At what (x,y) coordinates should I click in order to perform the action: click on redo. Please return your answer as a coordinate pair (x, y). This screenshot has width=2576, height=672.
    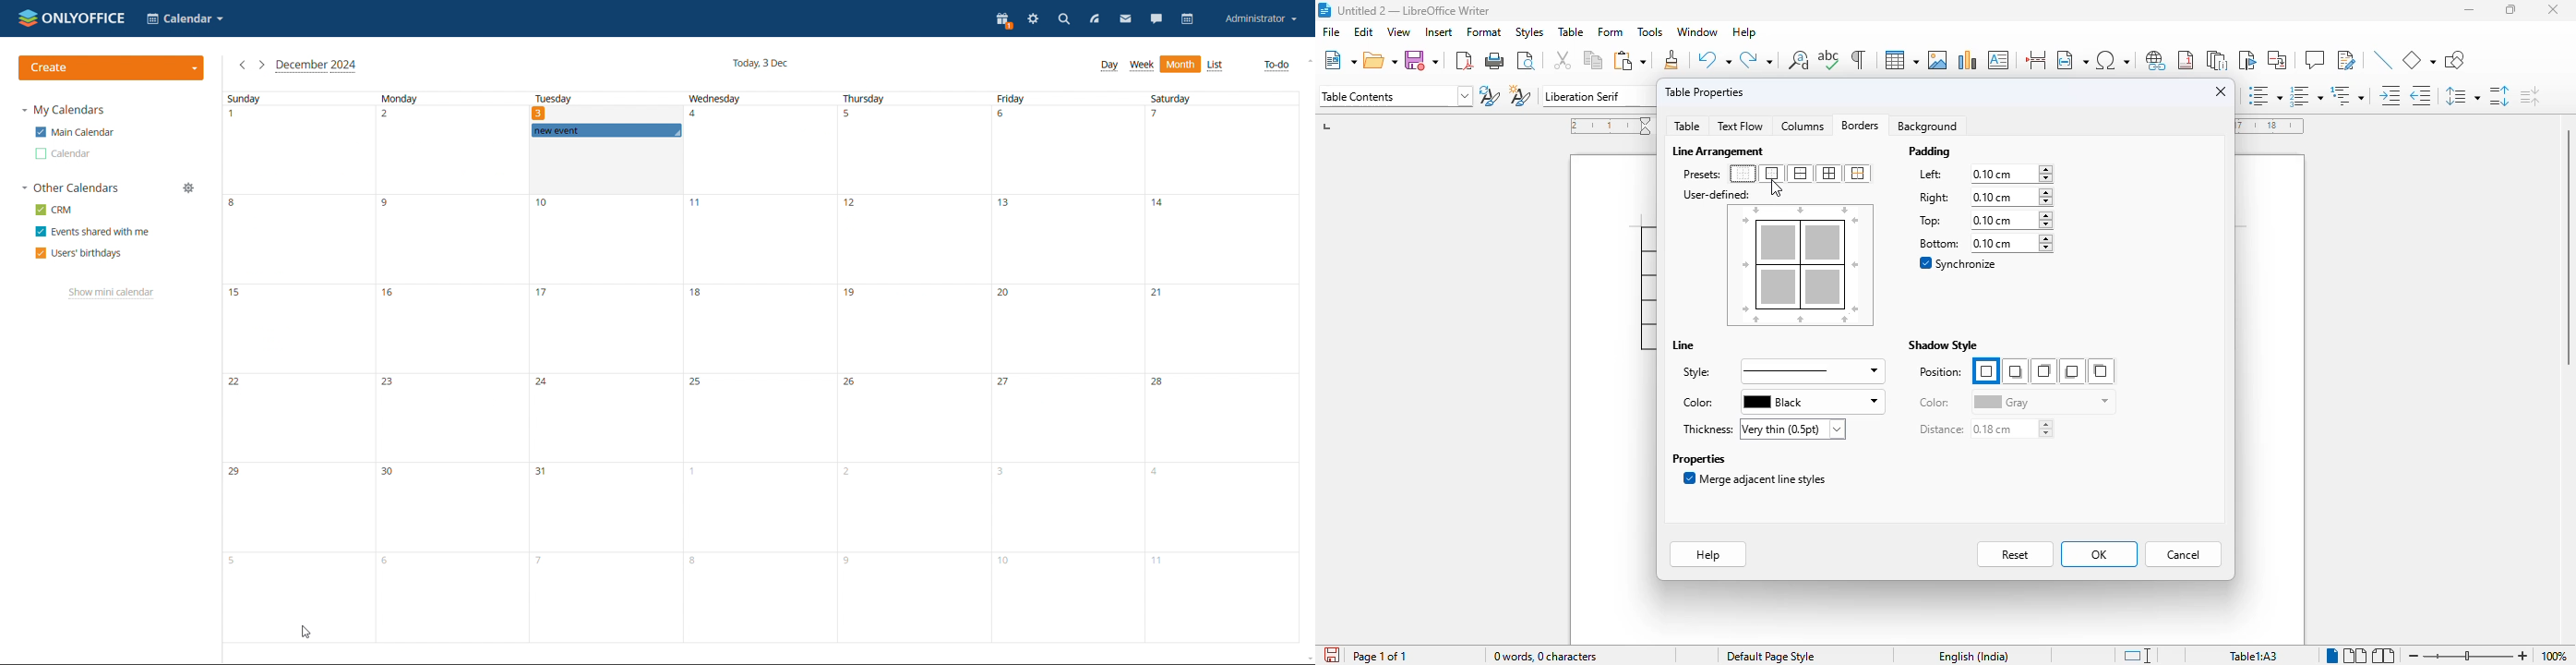
    Looking at the image, I should click on (1755, 59).